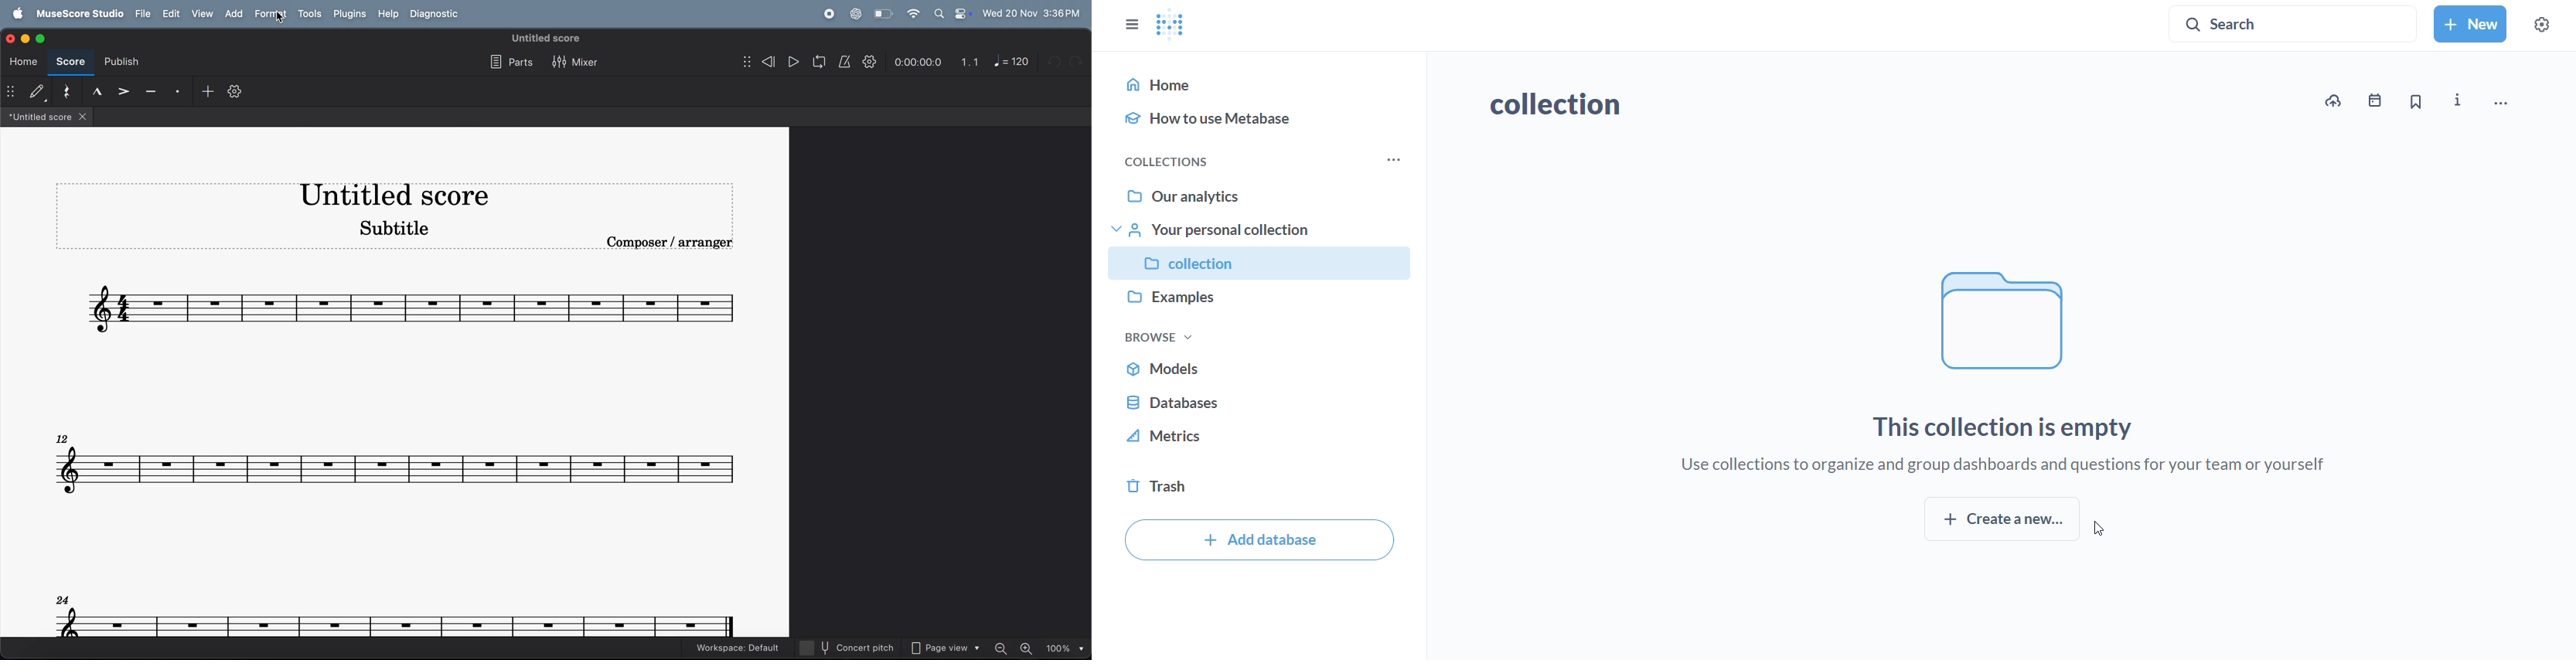 Image resolution: width=2576 pixels, height=672 pixels. I want to click on rewind, so click(759, 63).